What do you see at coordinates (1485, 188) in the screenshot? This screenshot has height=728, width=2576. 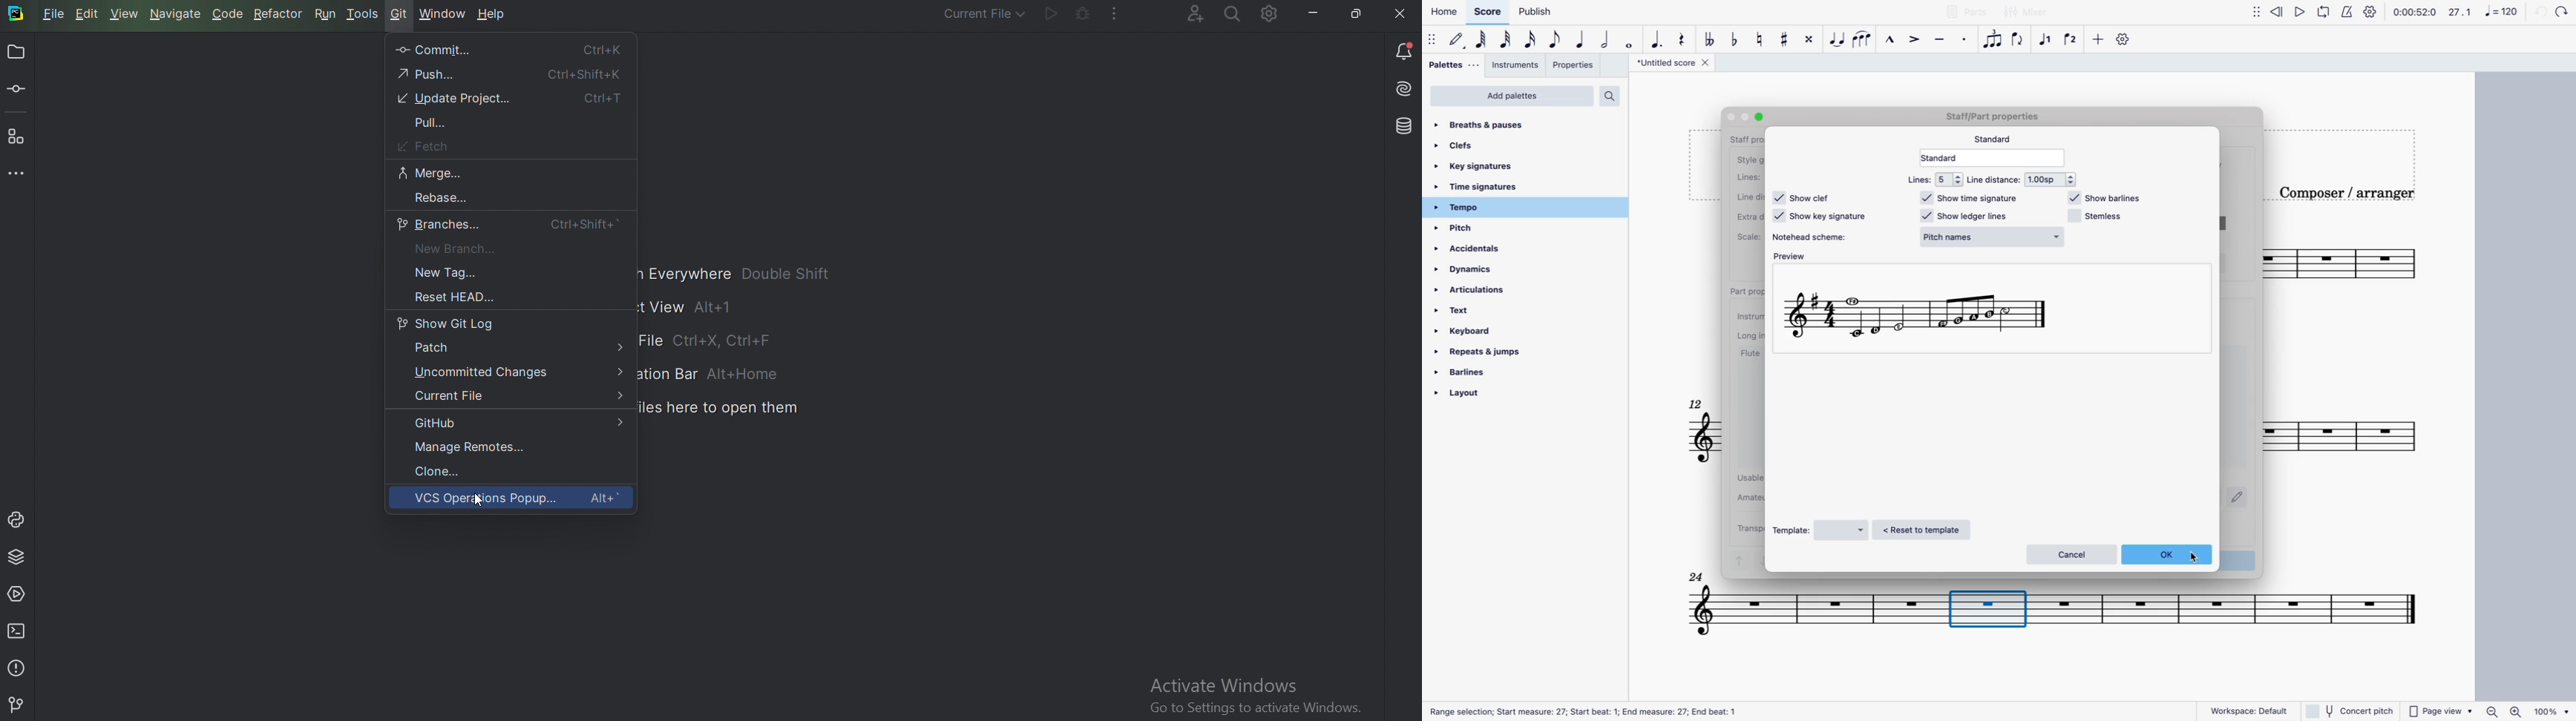 I see `time signatures` at bounding box center [1485, 188].